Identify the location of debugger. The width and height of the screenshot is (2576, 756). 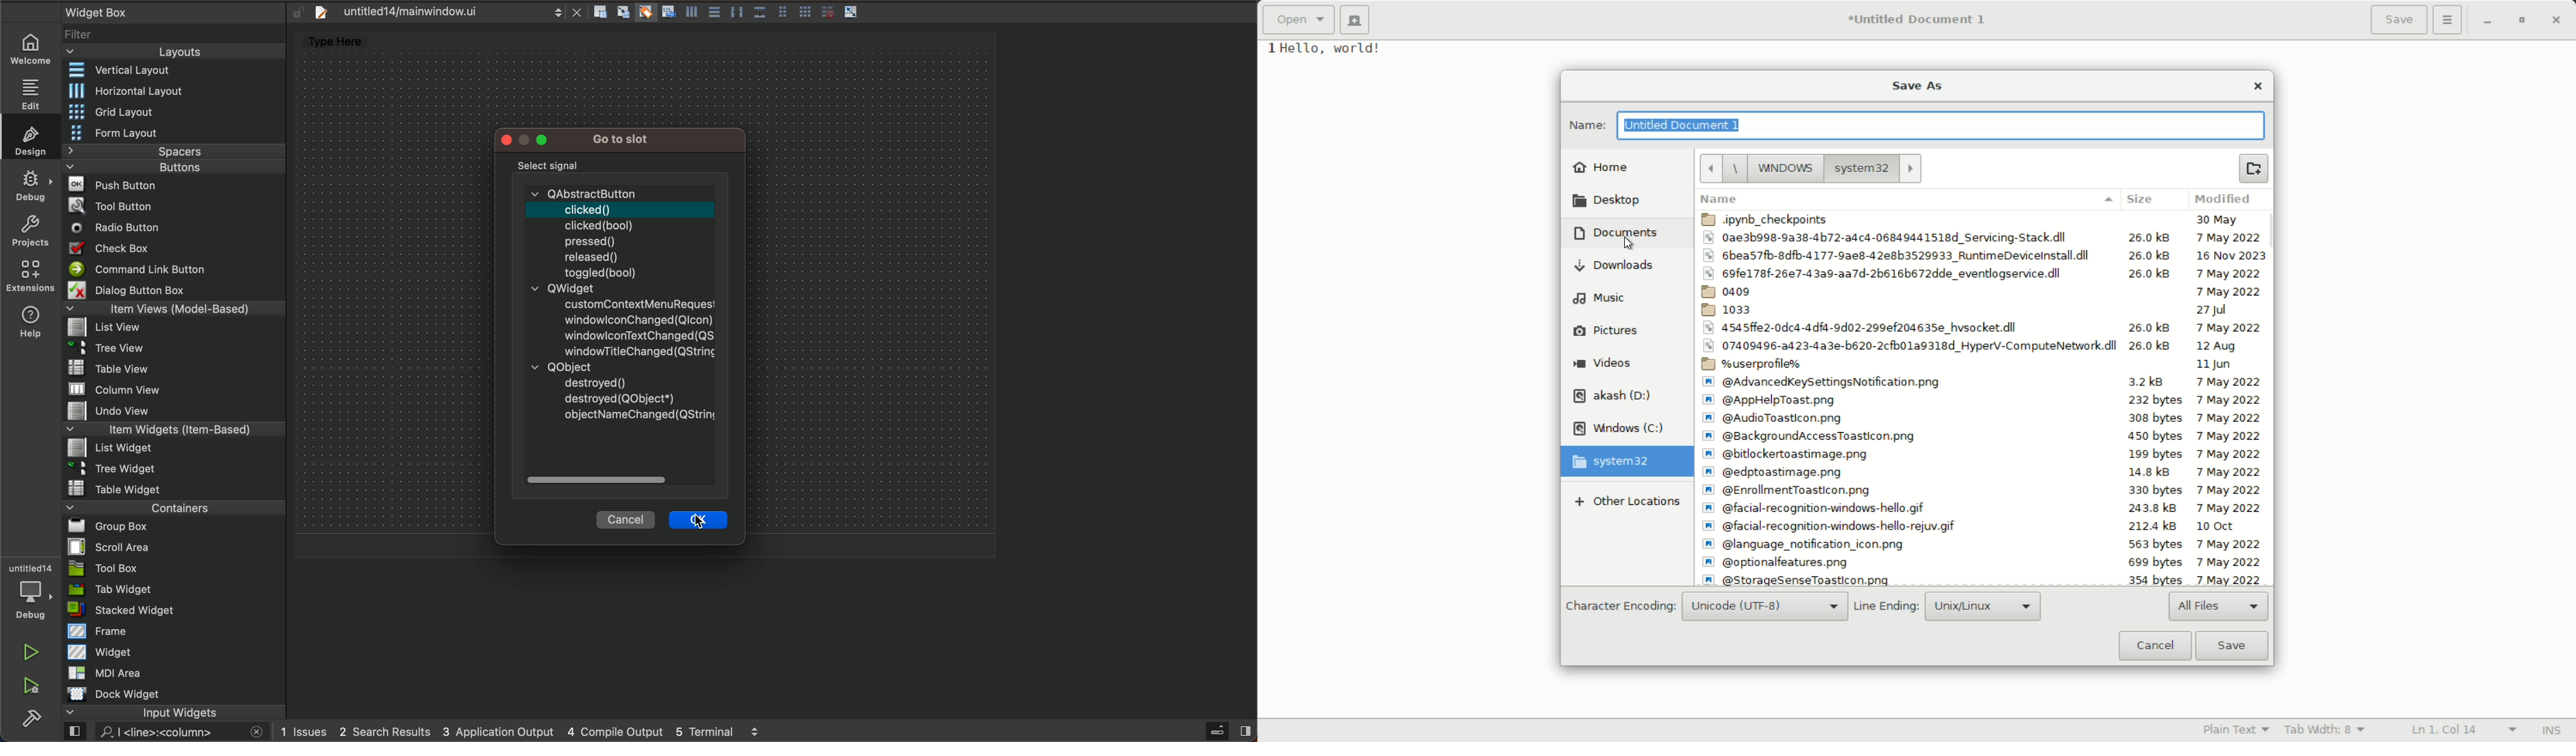
(33, 594).